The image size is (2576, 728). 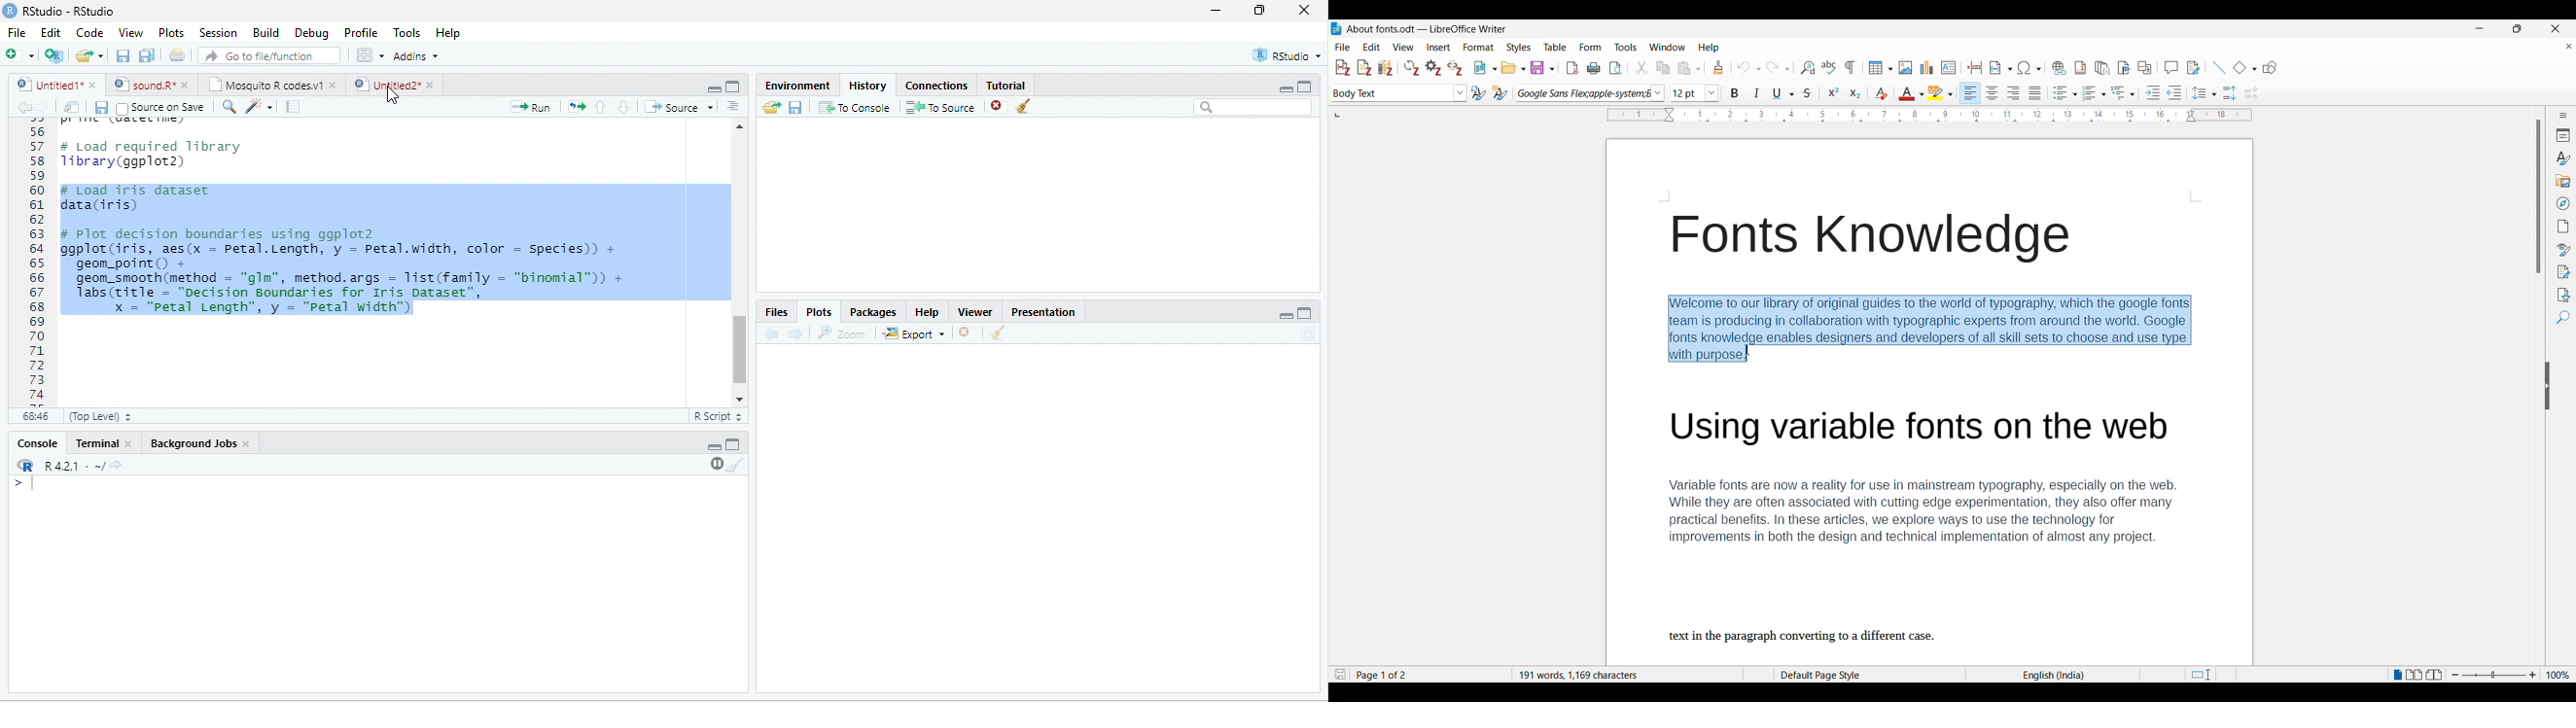 I want to click on scroll bar, so click(x=740, y=350).